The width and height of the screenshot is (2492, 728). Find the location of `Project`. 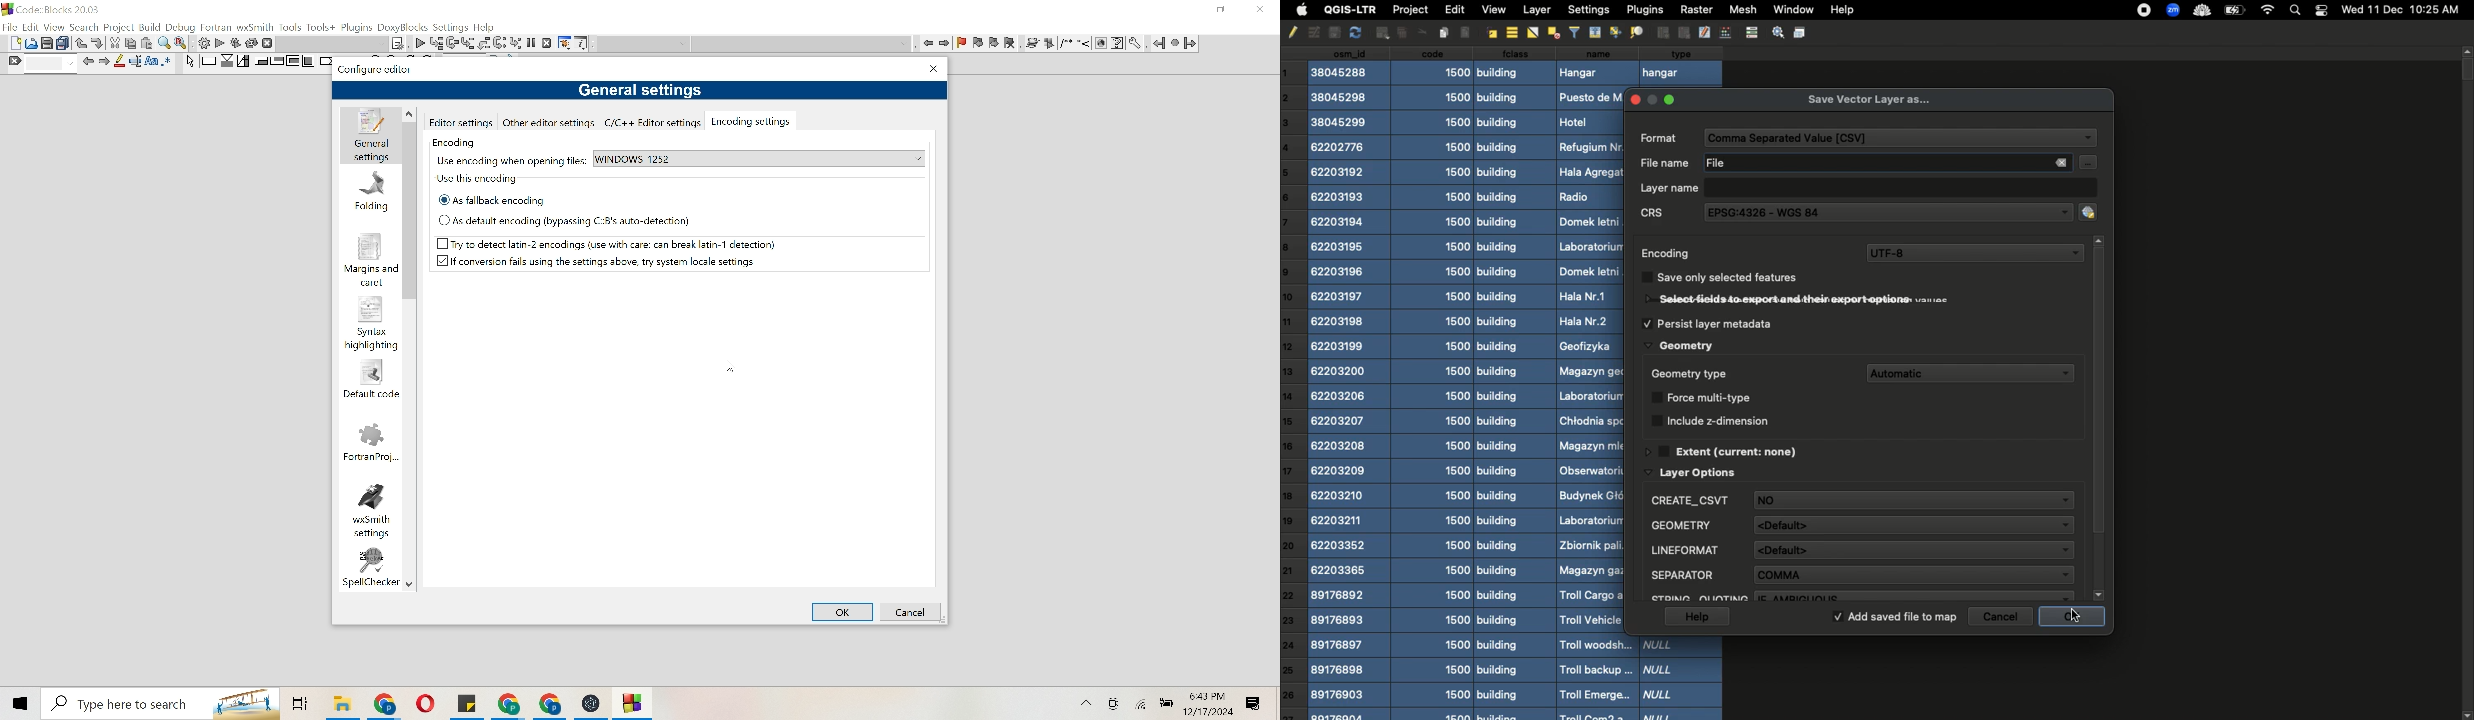

Project is located at coordinates (118, 27).